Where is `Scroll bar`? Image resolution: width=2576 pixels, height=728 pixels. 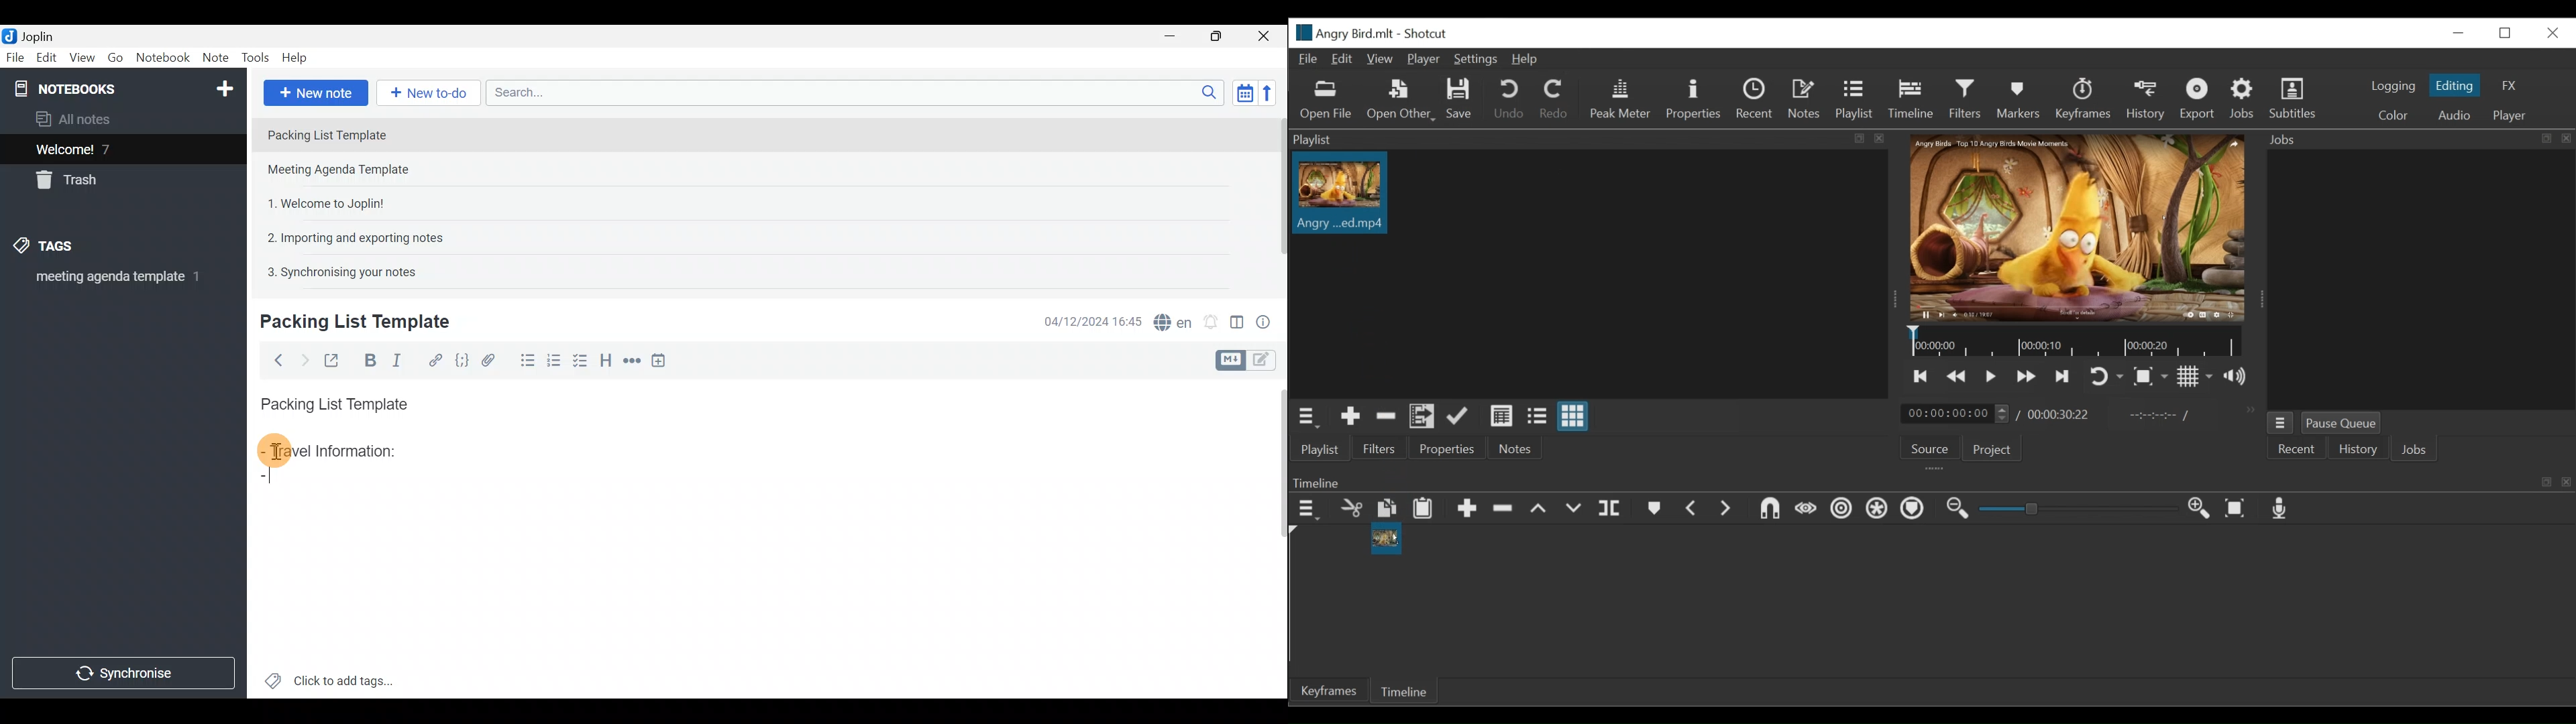
Scroll bar is located at coordinates (1276, 537).